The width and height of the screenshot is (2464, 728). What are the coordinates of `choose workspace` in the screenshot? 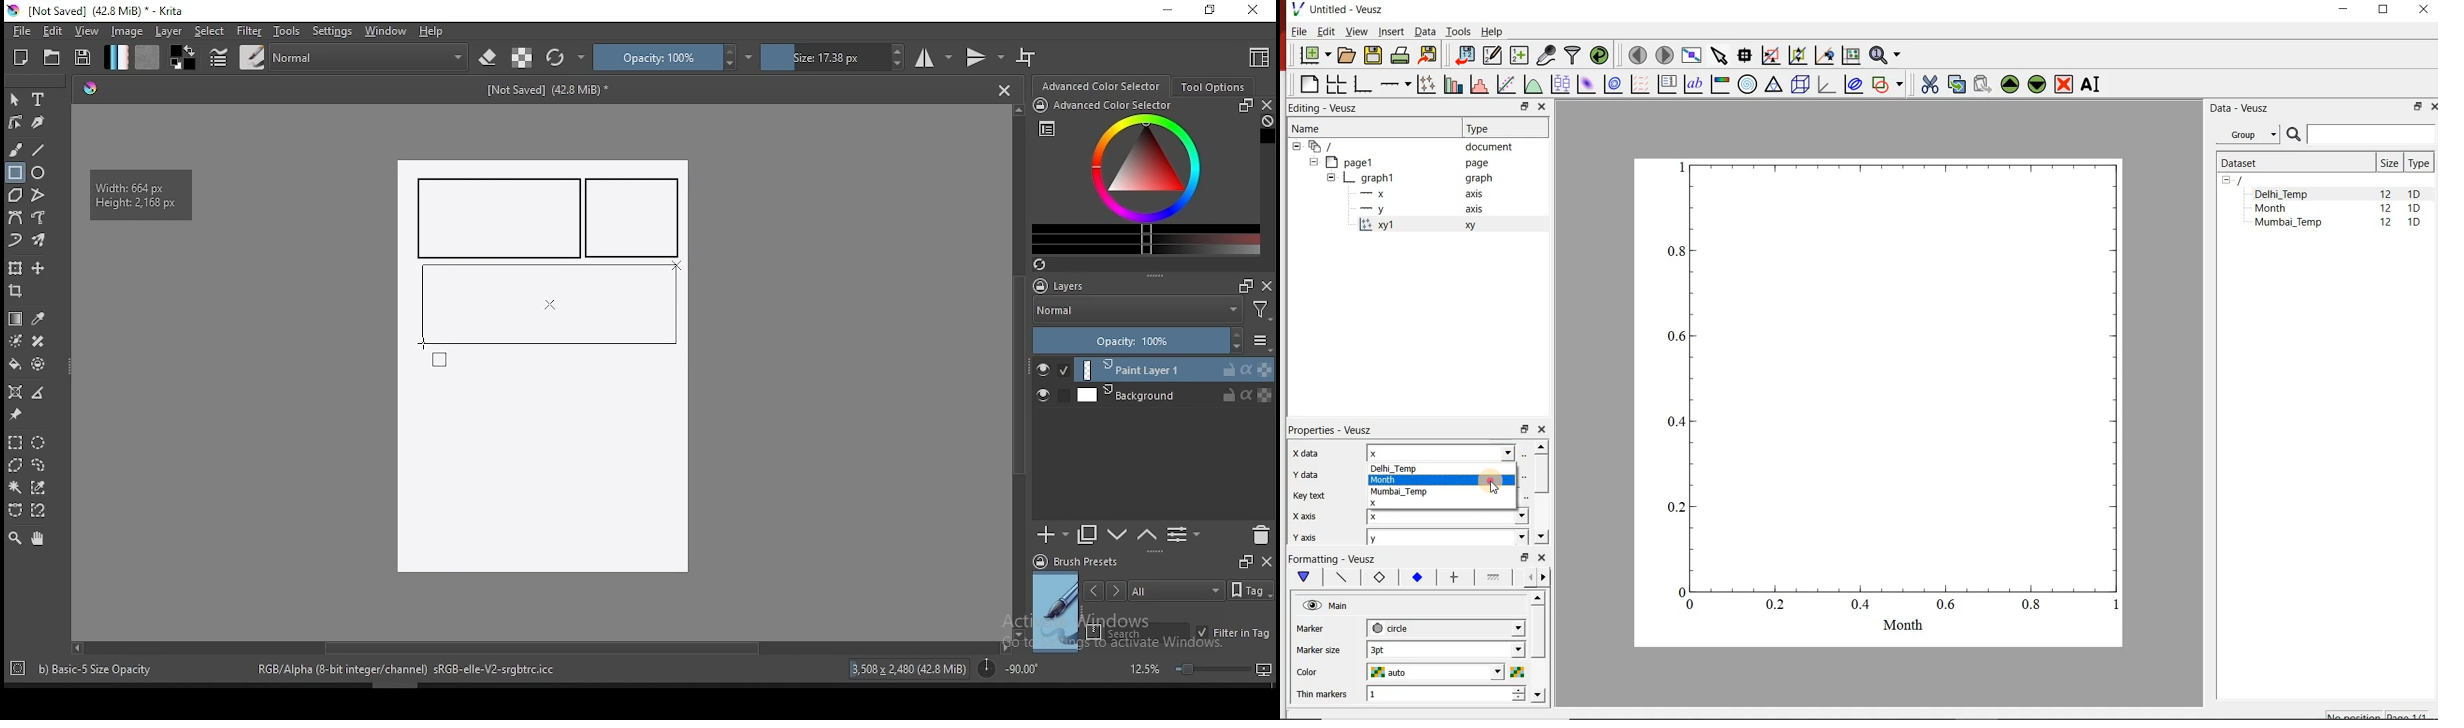 It's located at (1257, 57).